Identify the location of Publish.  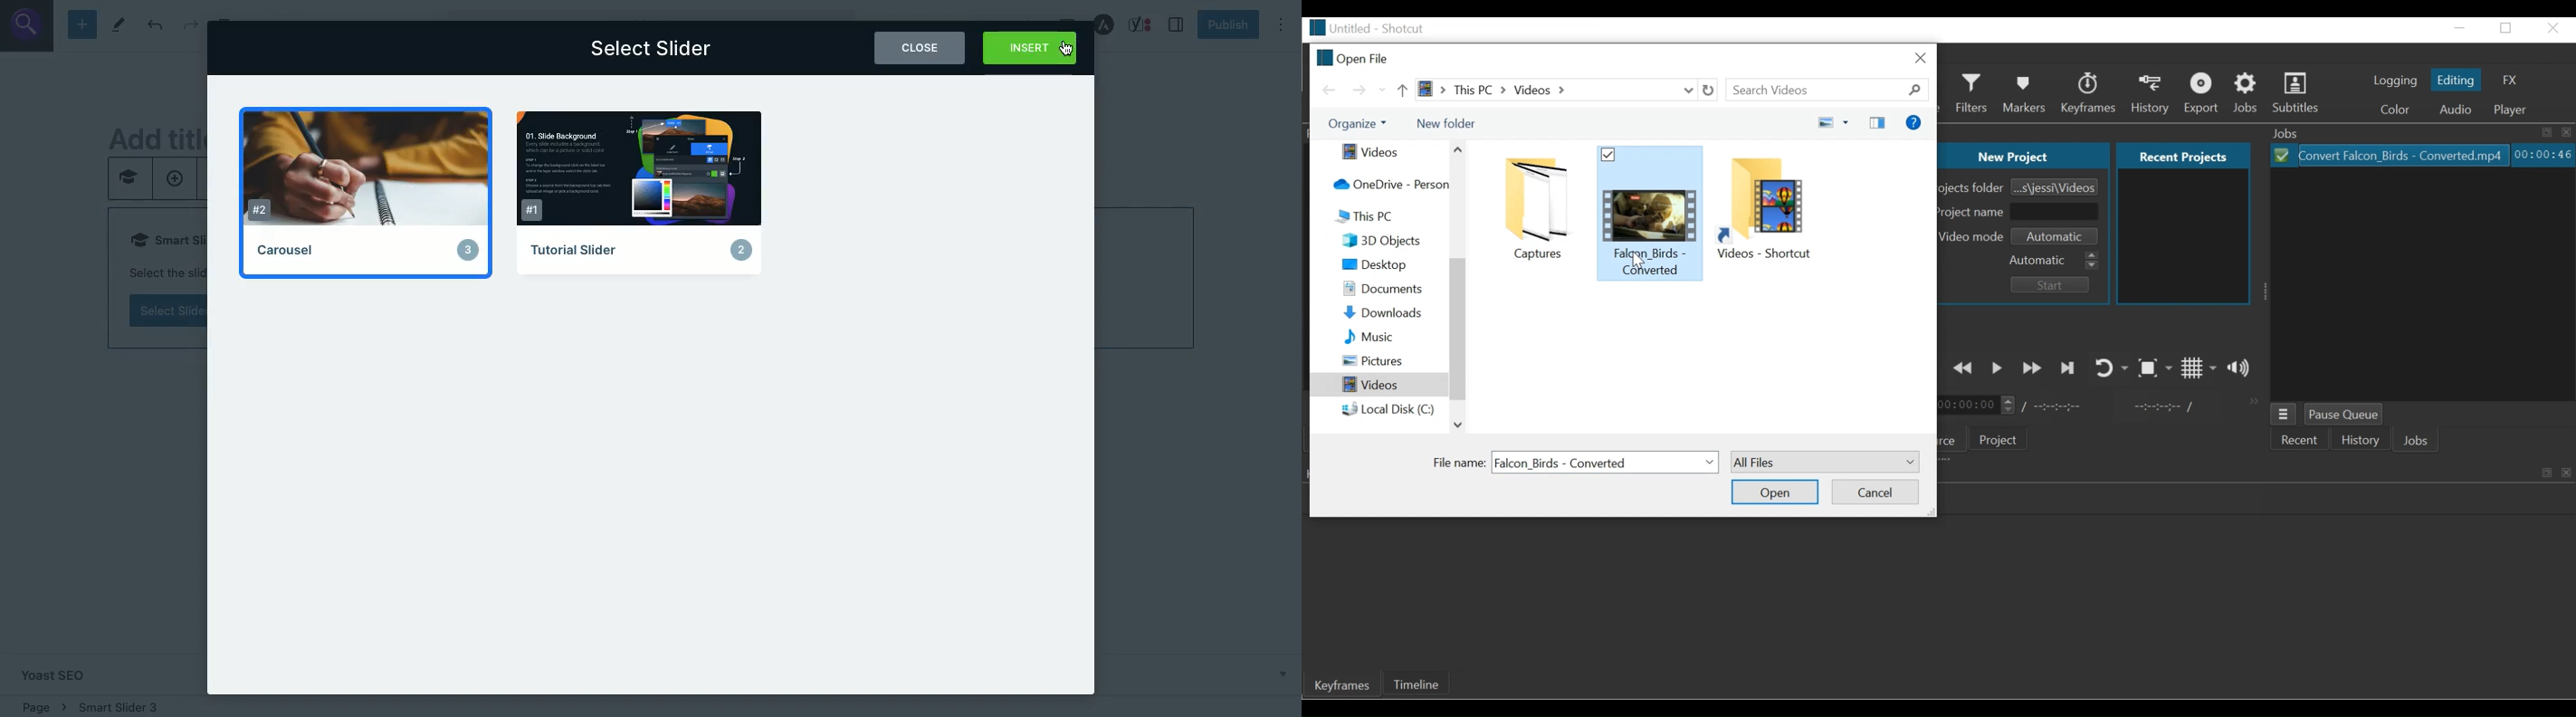
(1228, 26).